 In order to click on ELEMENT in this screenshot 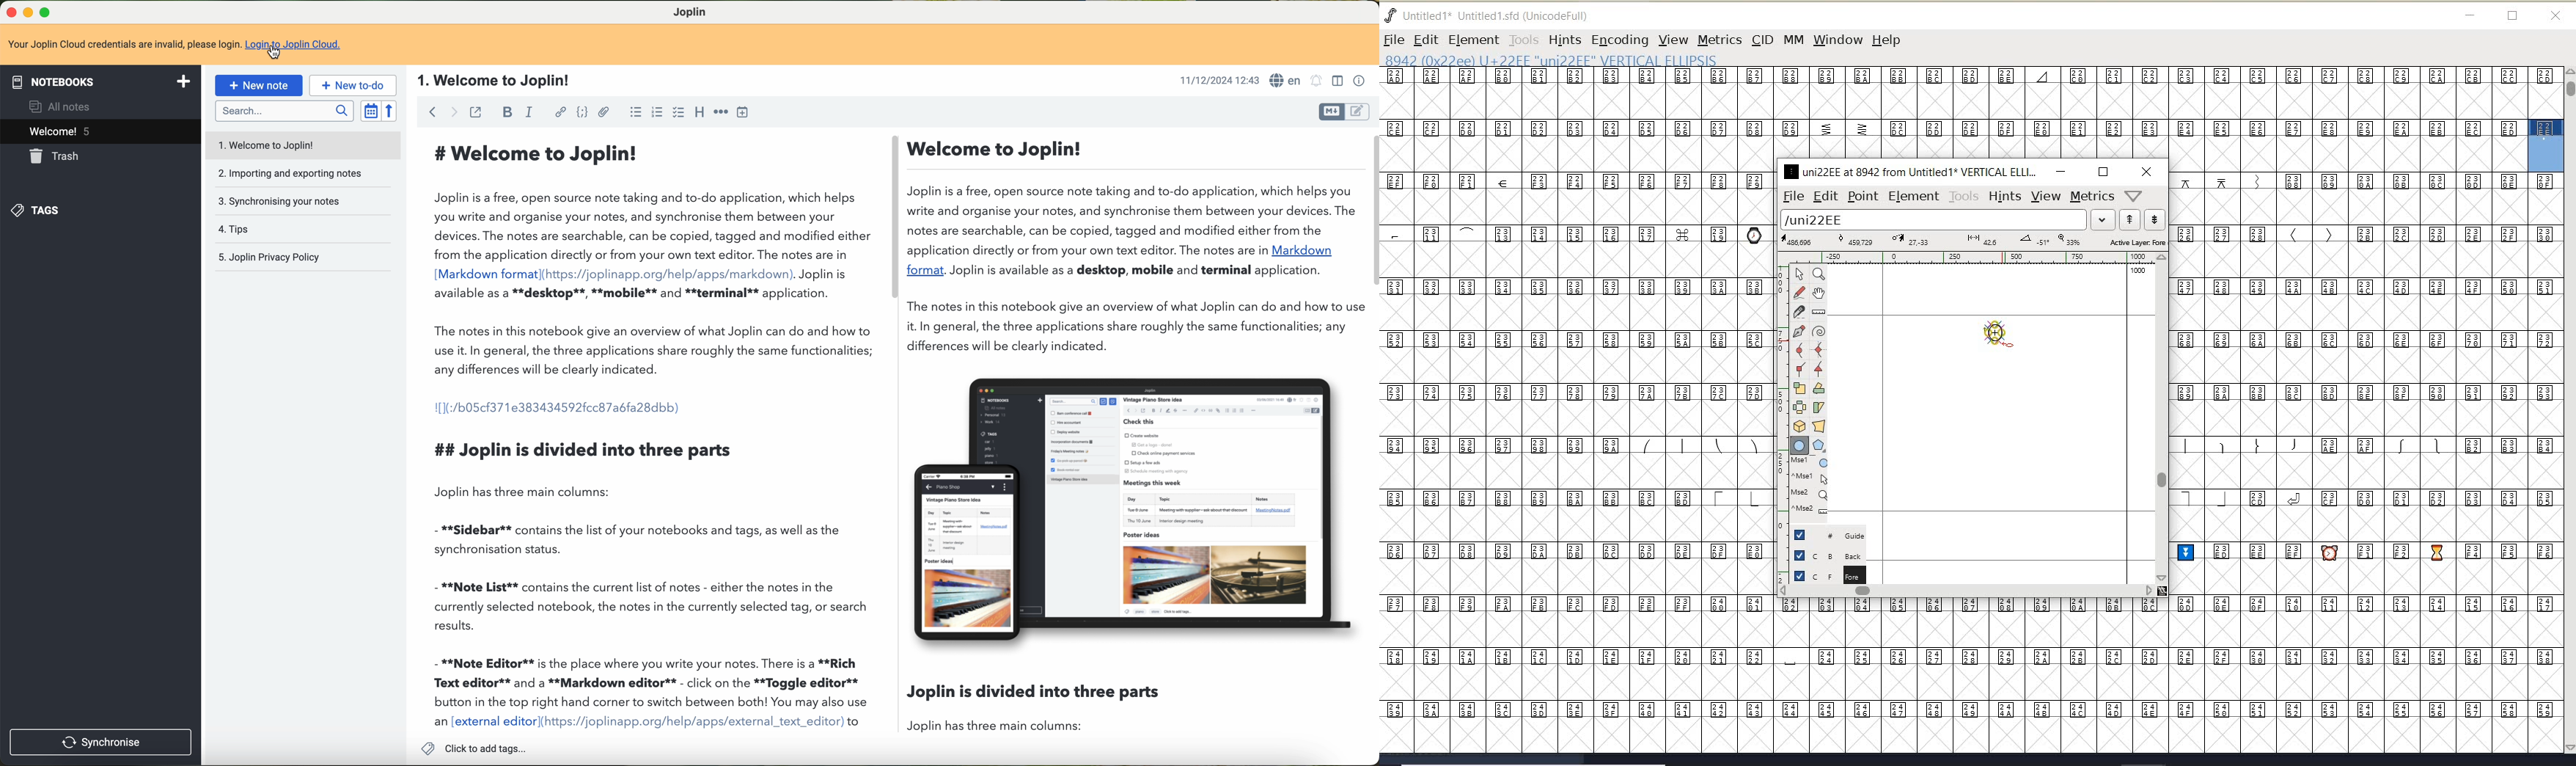, I will do `click(1473, 40)`.